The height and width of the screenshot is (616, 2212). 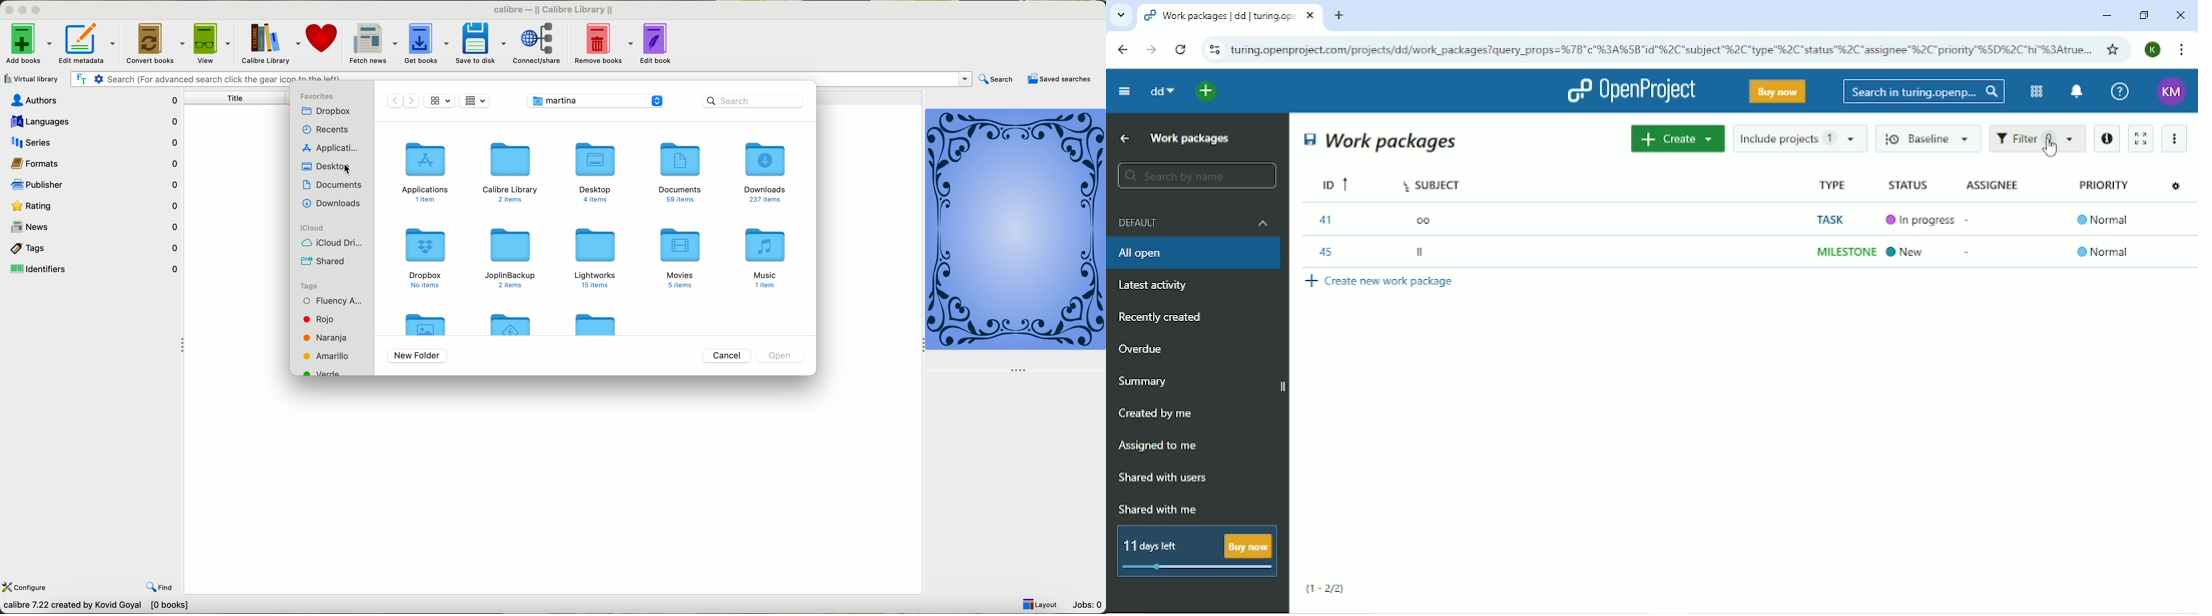 I want to click on calibre library, so click(x=269, y=43).